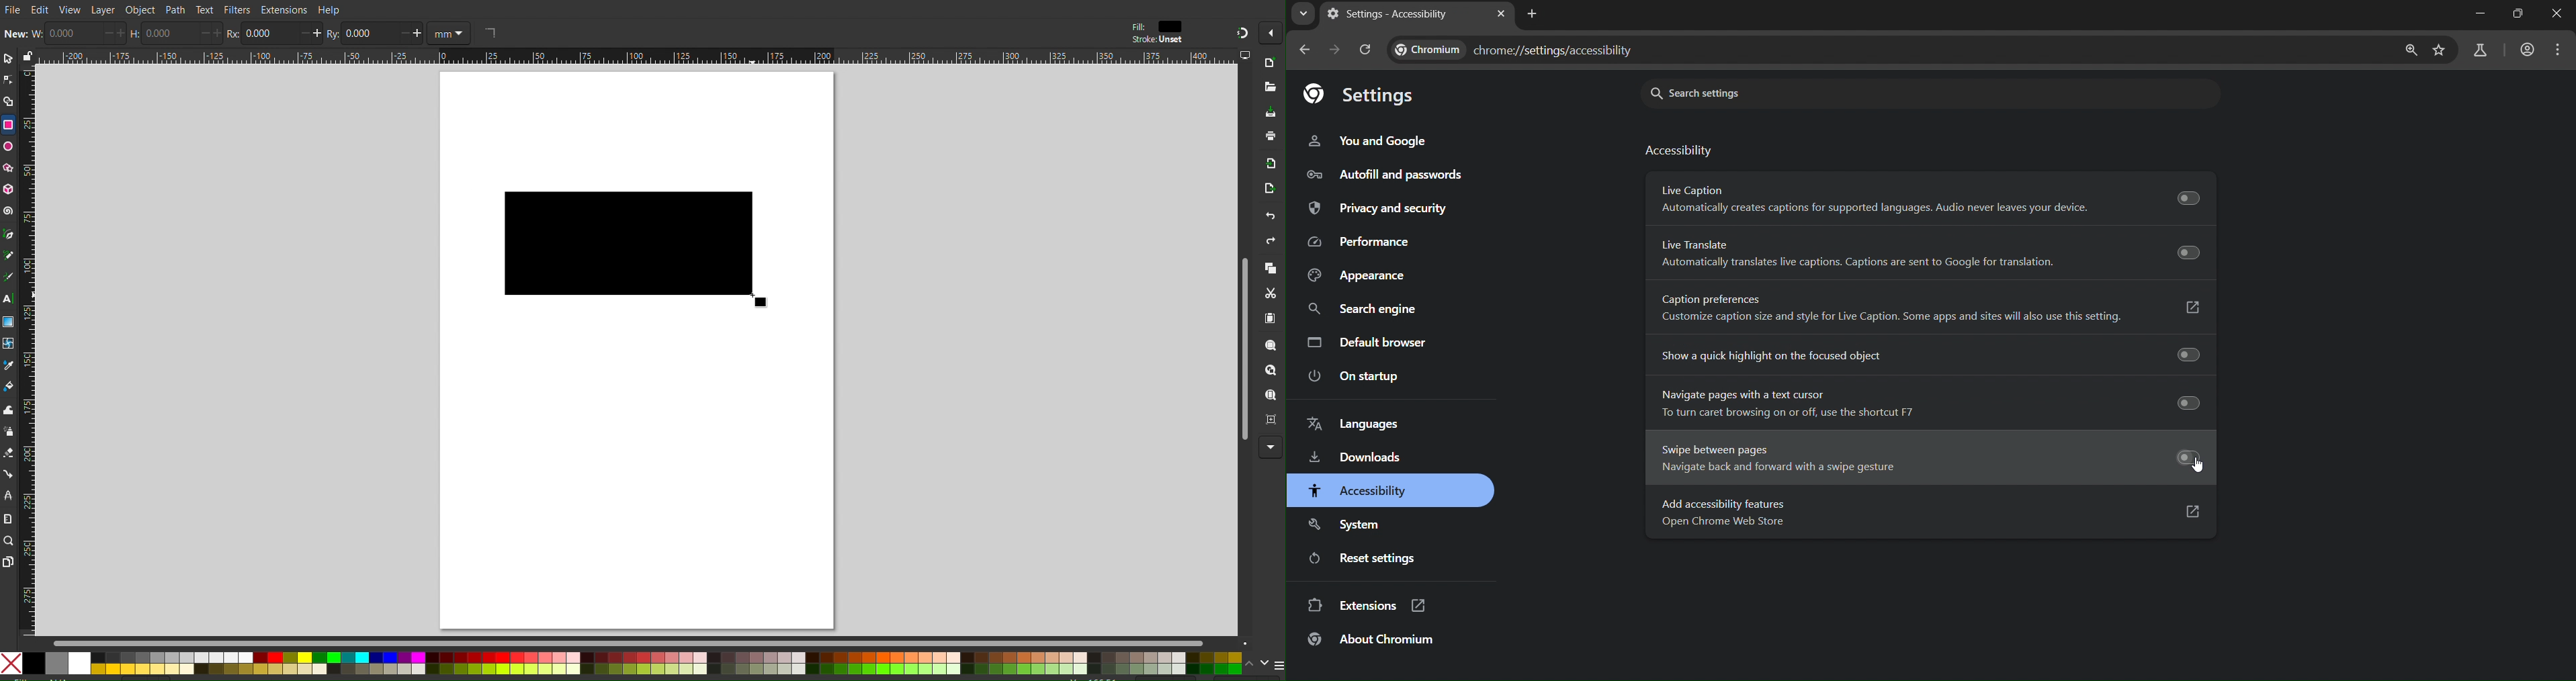 This screenshot has width=2576, height=700. Describe the element at coordinates (1501, 13) in the screenshot. I see `close tab` at that location.